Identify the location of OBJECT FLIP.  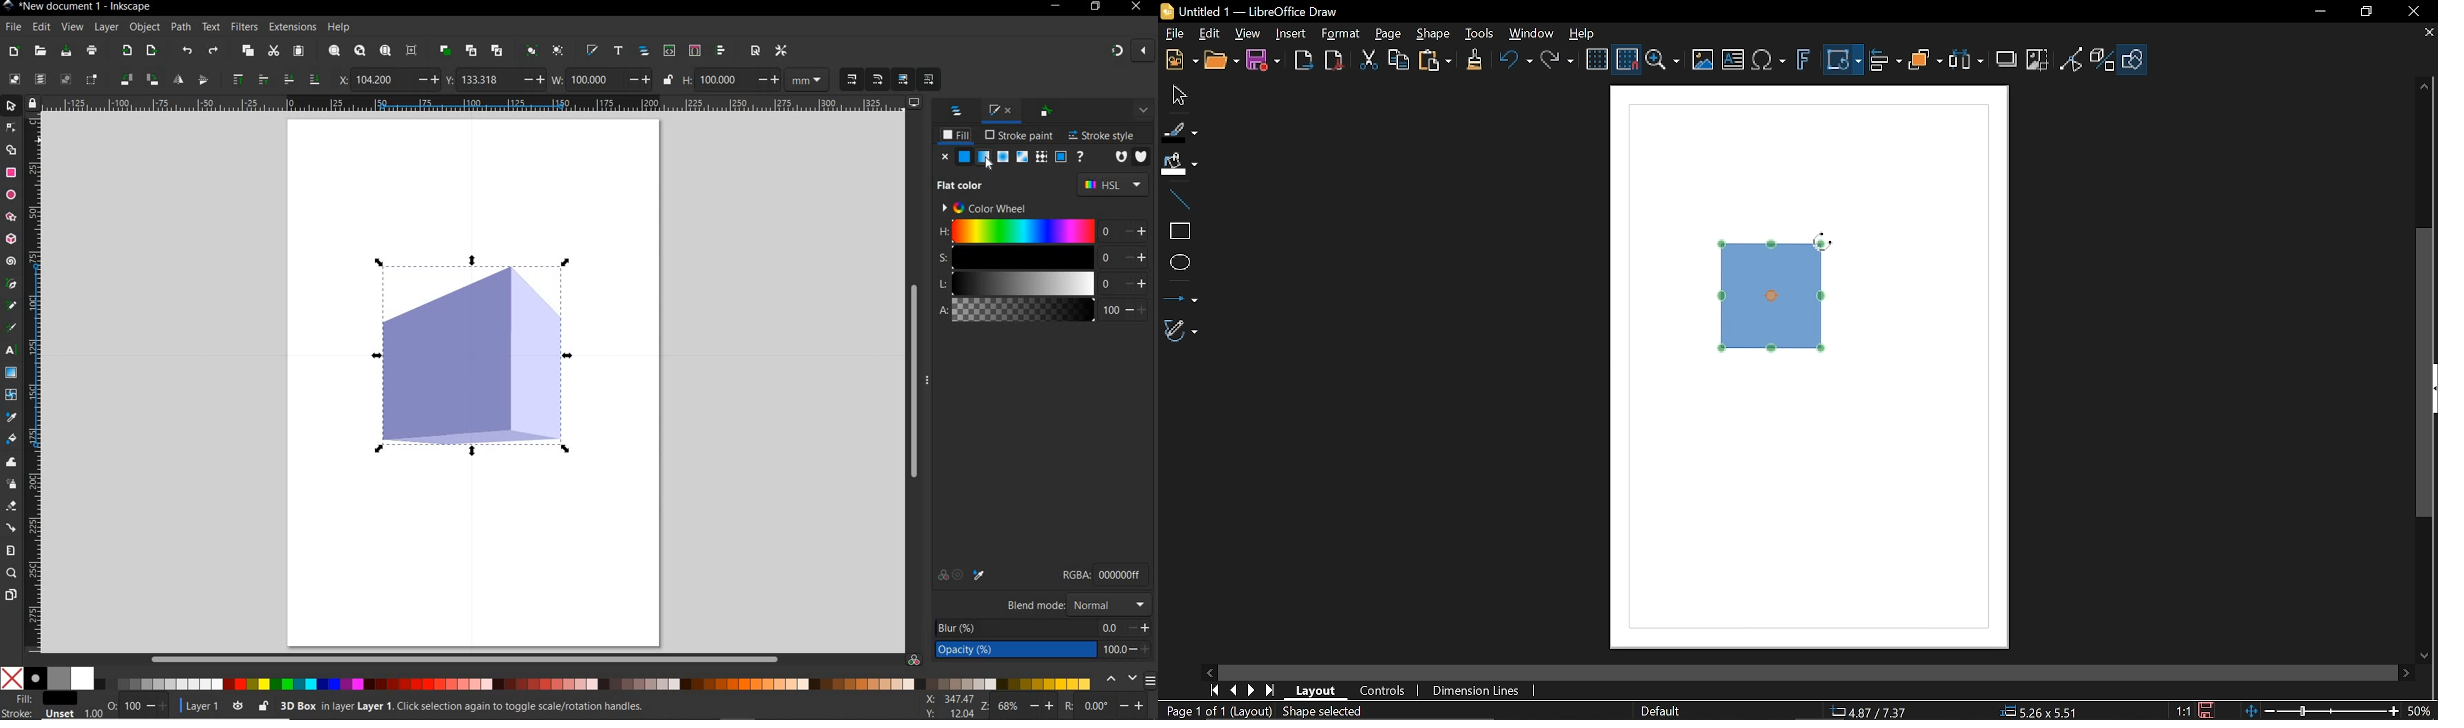
(203, 81).